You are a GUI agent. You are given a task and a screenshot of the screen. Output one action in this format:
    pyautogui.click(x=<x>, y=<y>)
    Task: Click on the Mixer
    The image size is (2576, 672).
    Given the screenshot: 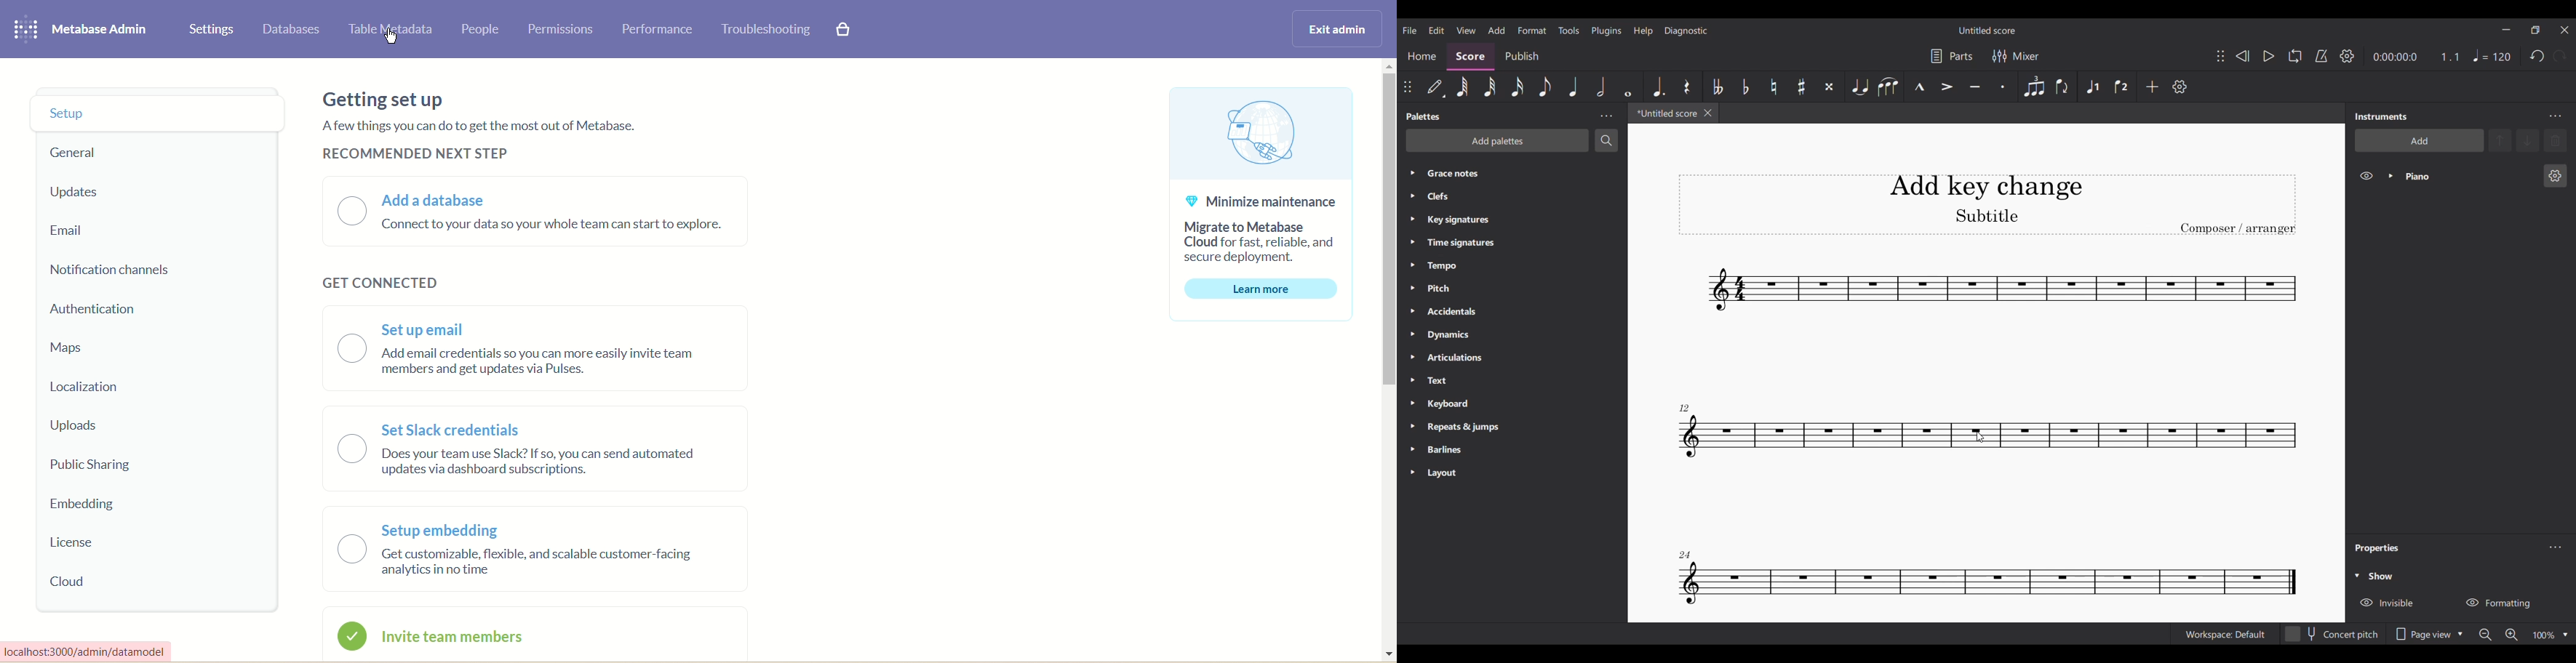 What is the action you would take?
    pyautogui.click(x=2015, y=56)
    